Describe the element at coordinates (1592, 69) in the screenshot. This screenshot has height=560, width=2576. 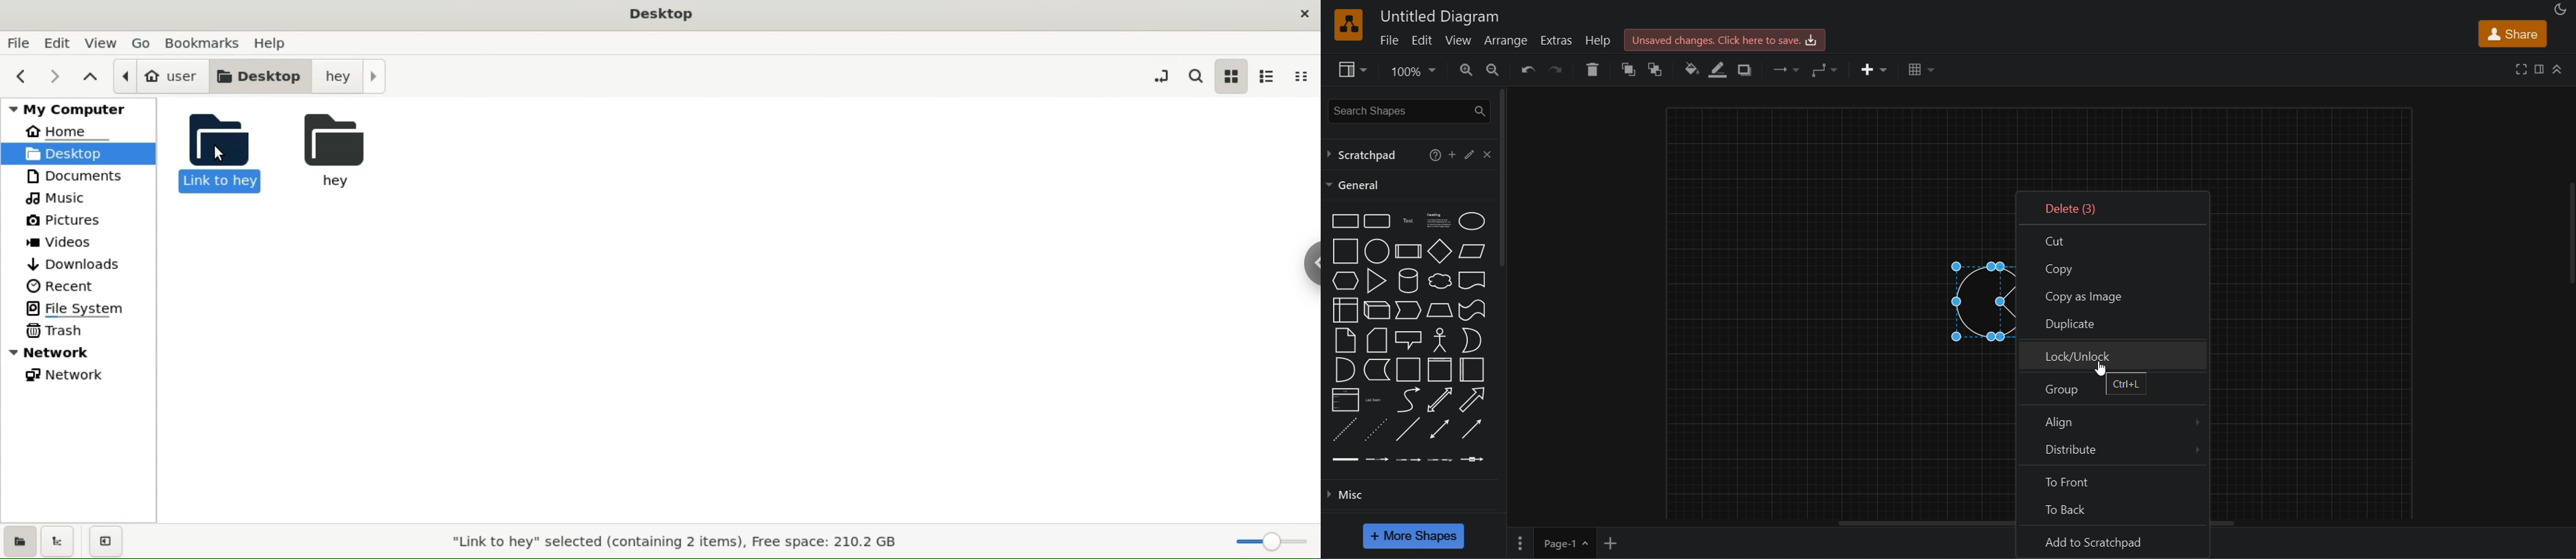
I see `delete` at that location.